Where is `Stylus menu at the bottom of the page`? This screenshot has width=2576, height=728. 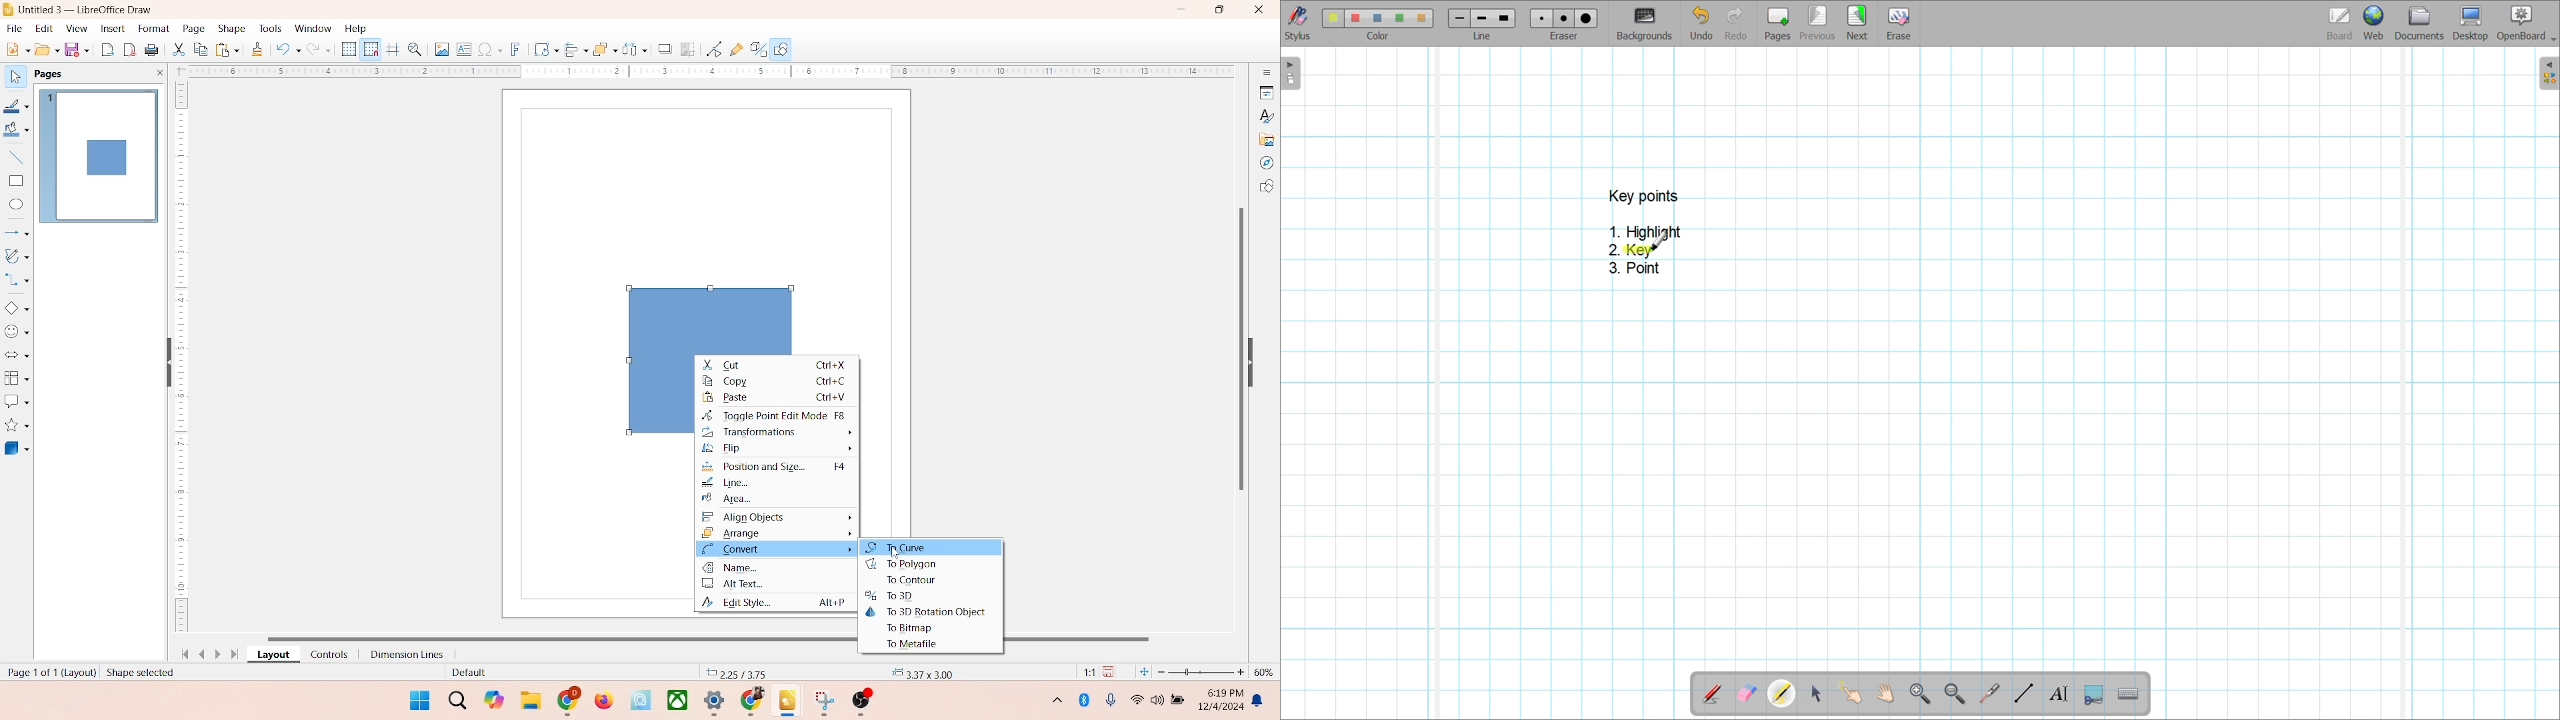 Stylus menu at the bottom of the page is located at coordinates (1299, 23).